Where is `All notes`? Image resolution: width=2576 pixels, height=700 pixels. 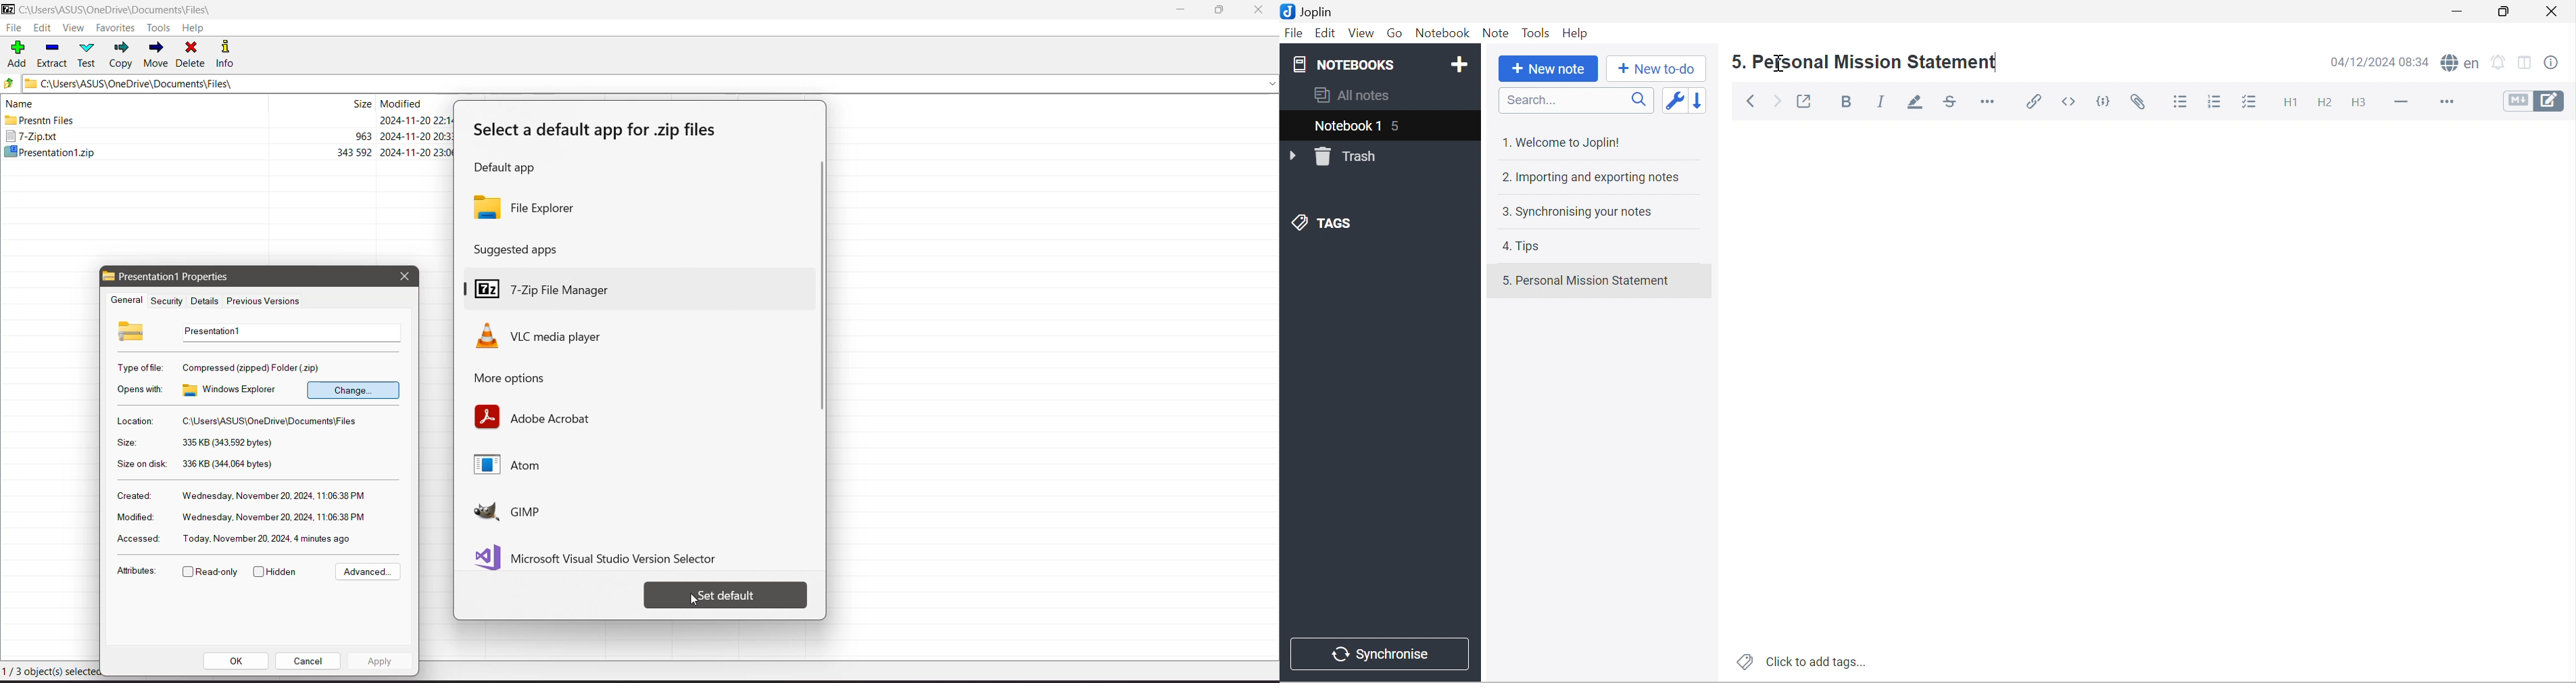 All notes is located at coordinates (1355, 96).